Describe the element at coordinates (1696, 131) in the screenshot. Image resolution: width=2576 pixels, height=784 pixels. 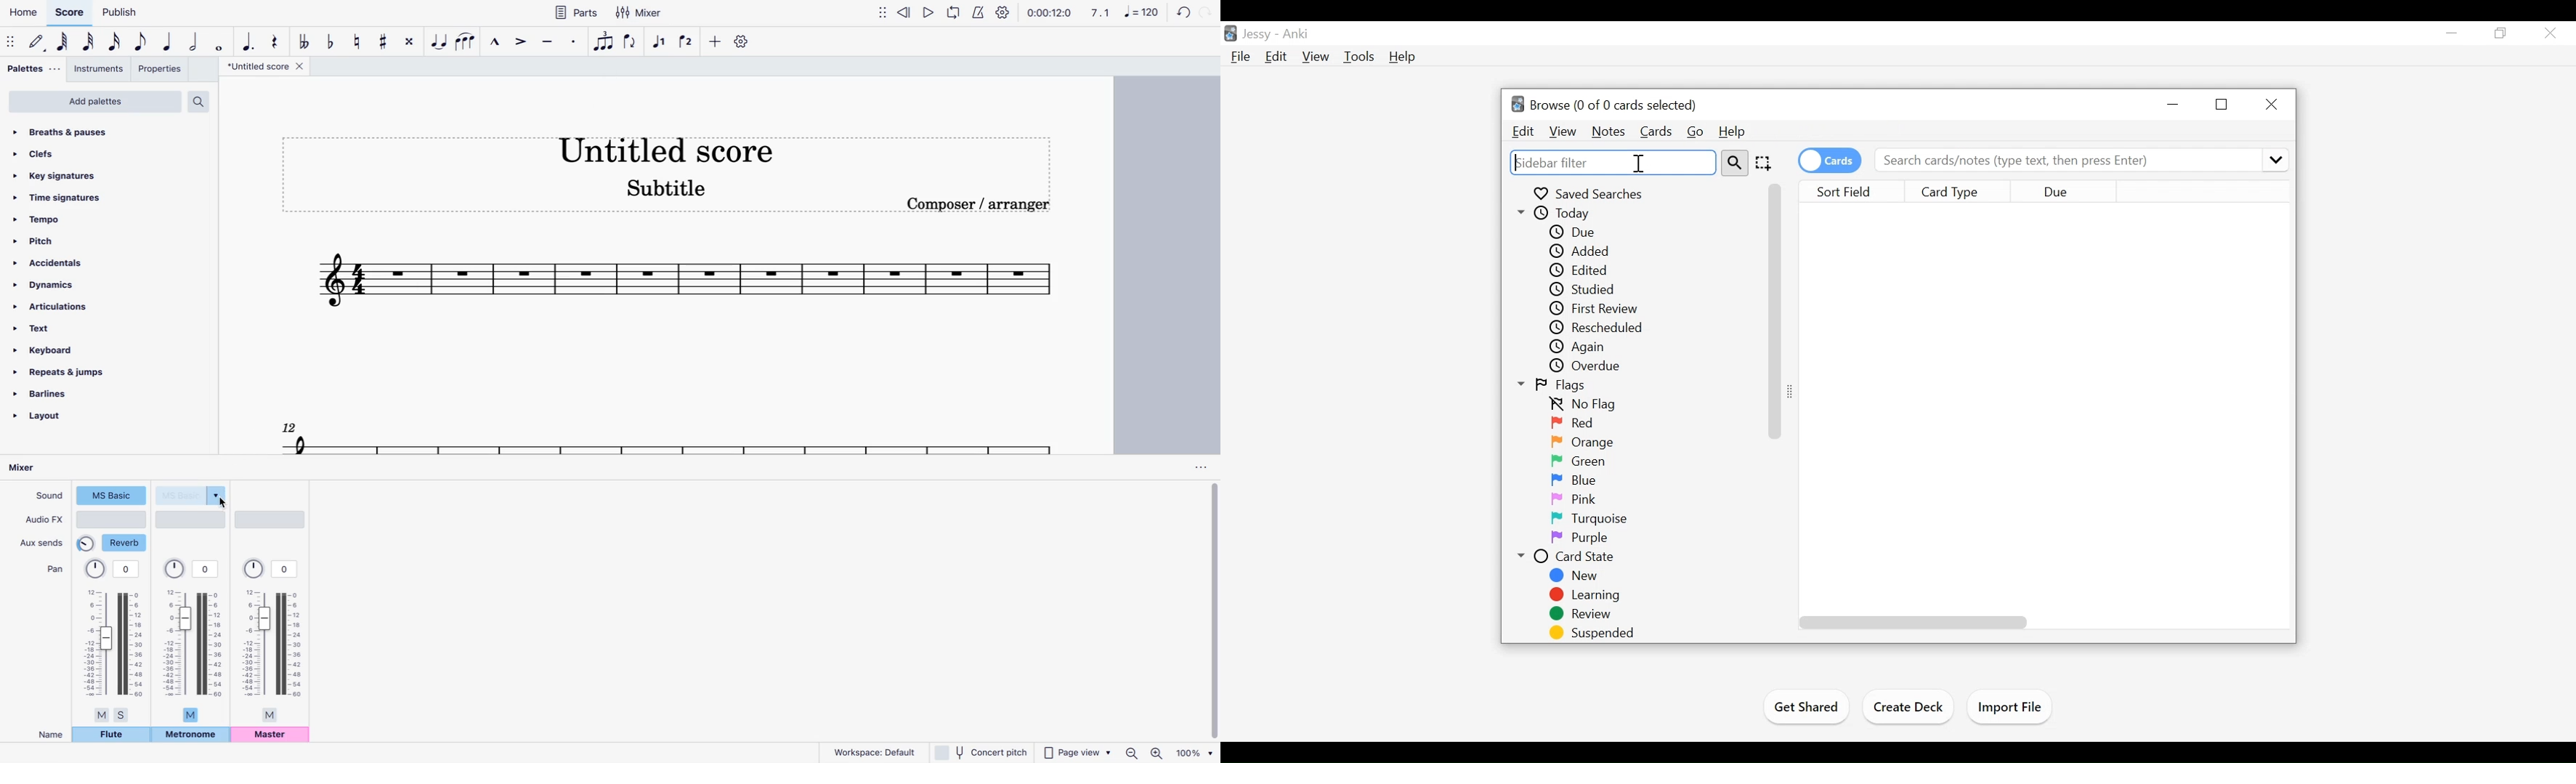
I see `Go` at that location.